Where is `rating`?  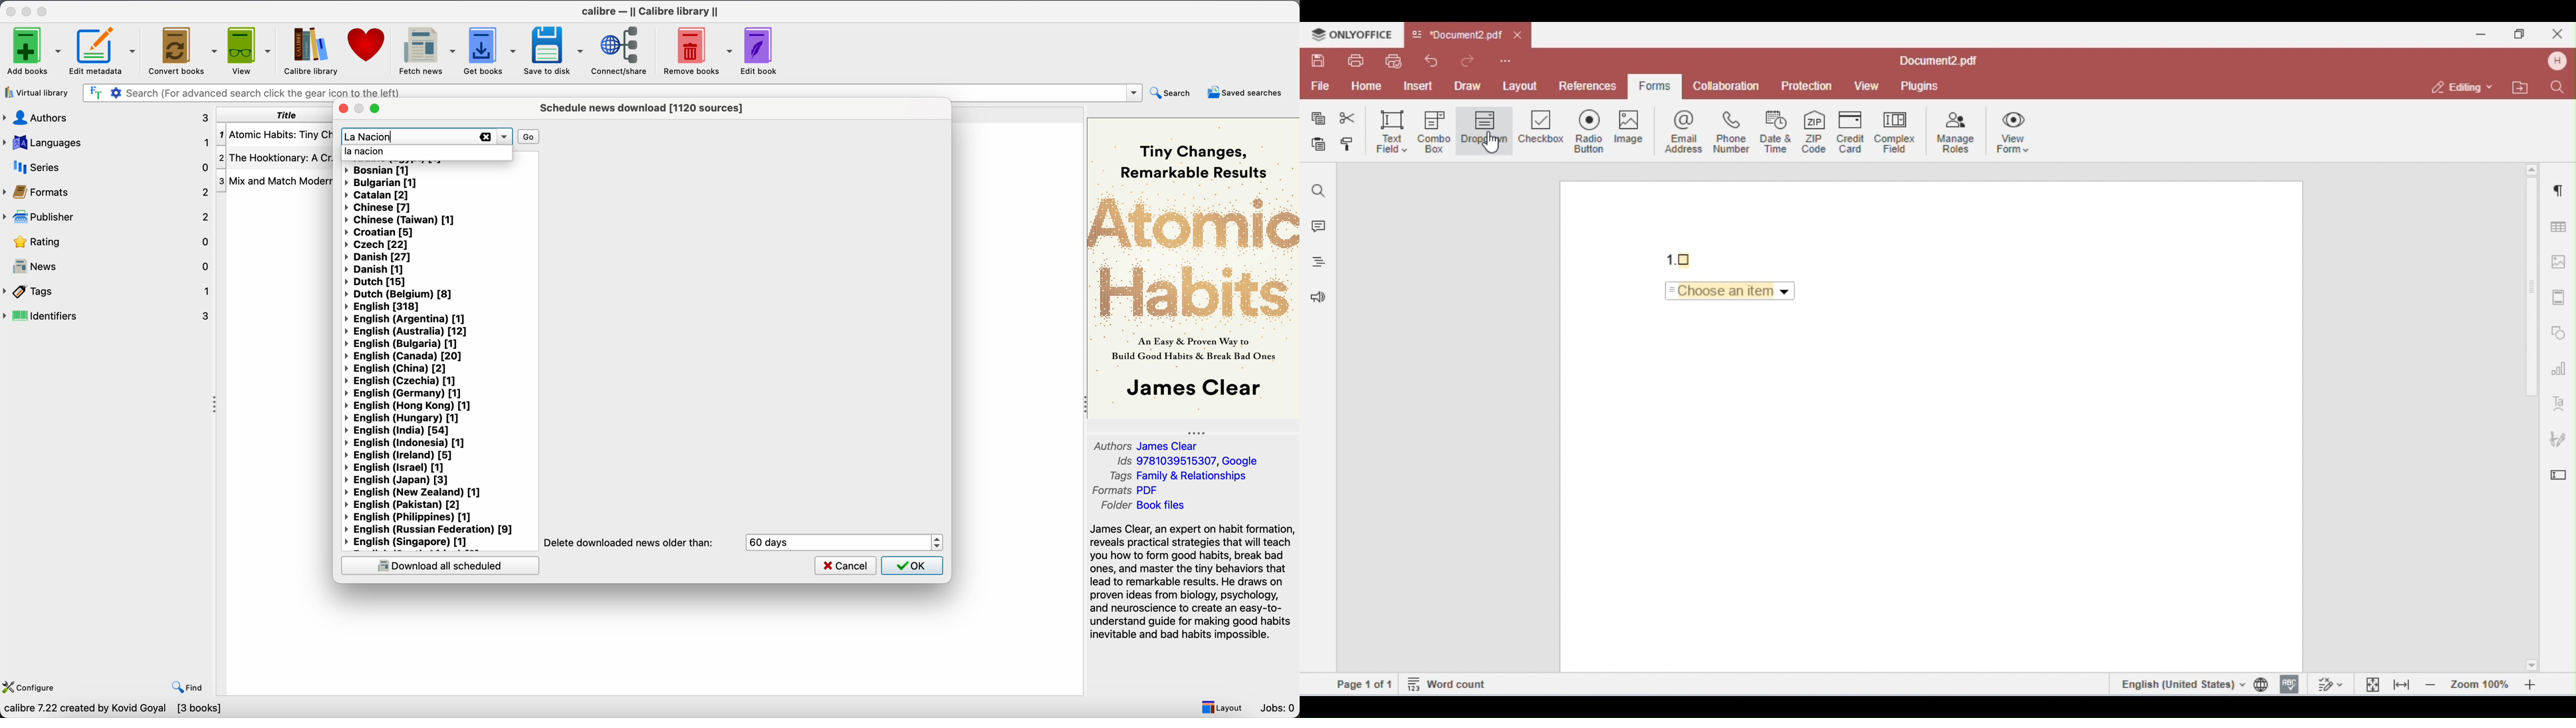 rating is located at coordinates (106, 241).